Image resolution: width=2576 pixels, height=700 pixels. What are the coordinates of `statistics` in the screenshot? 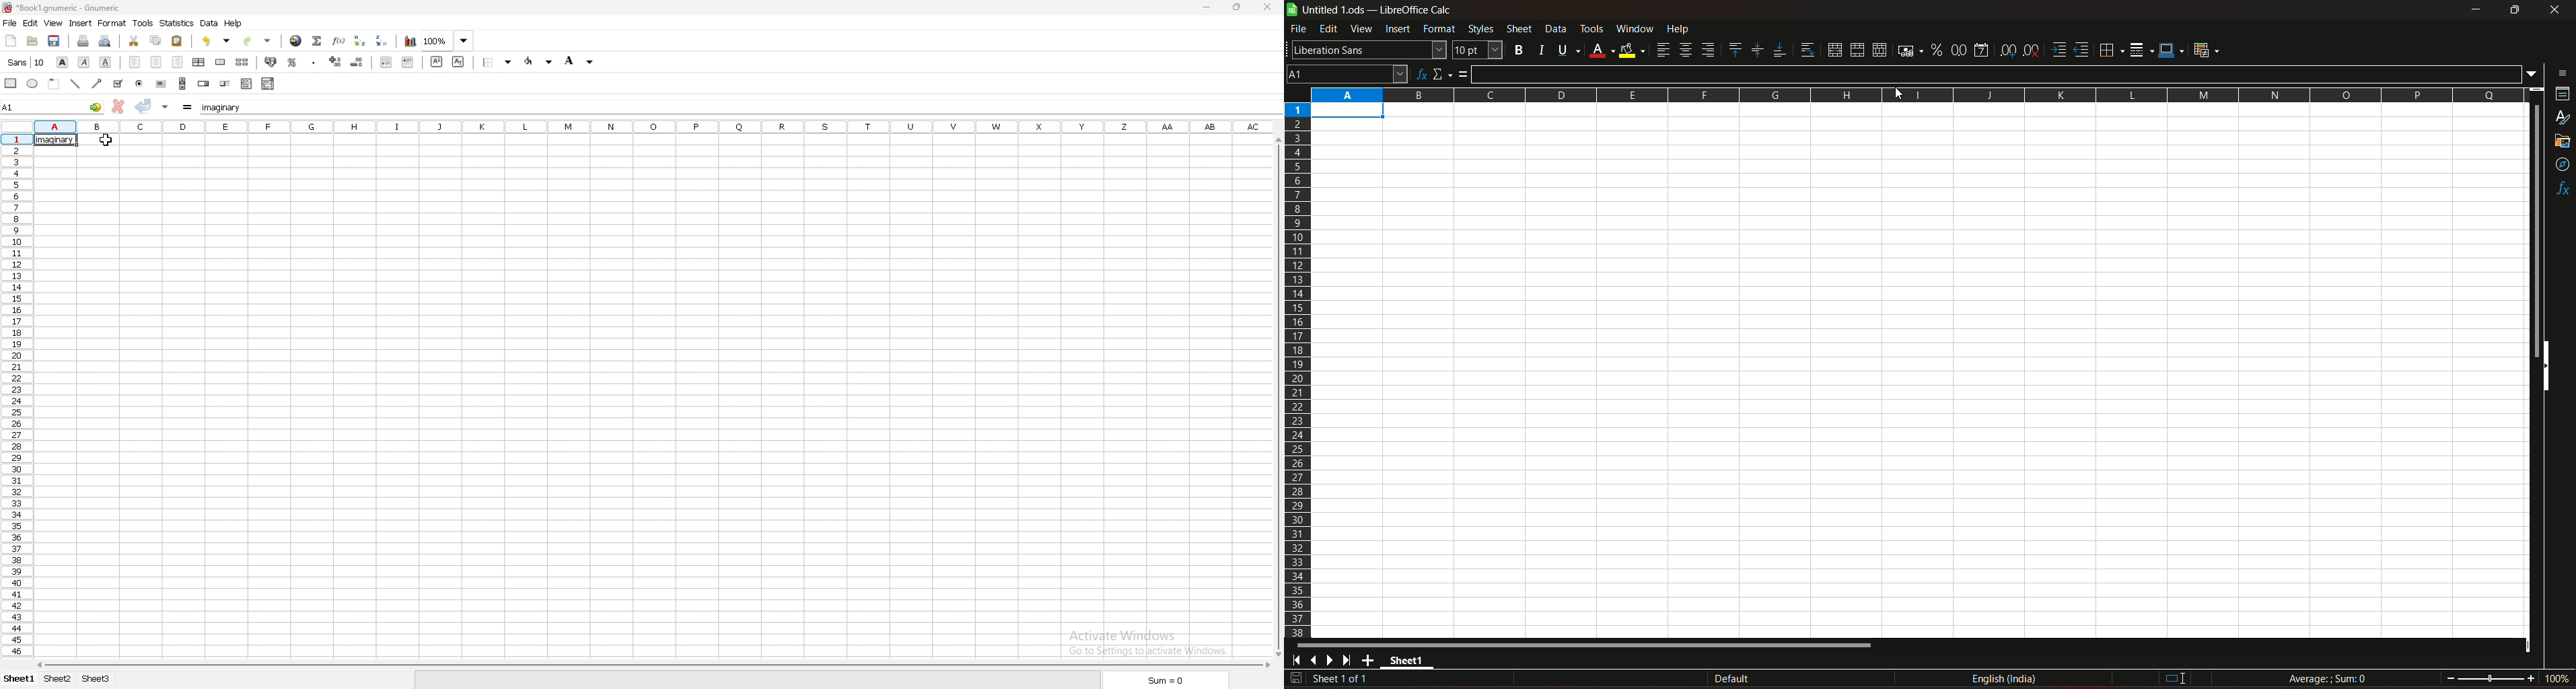 It's located at (177, 22).